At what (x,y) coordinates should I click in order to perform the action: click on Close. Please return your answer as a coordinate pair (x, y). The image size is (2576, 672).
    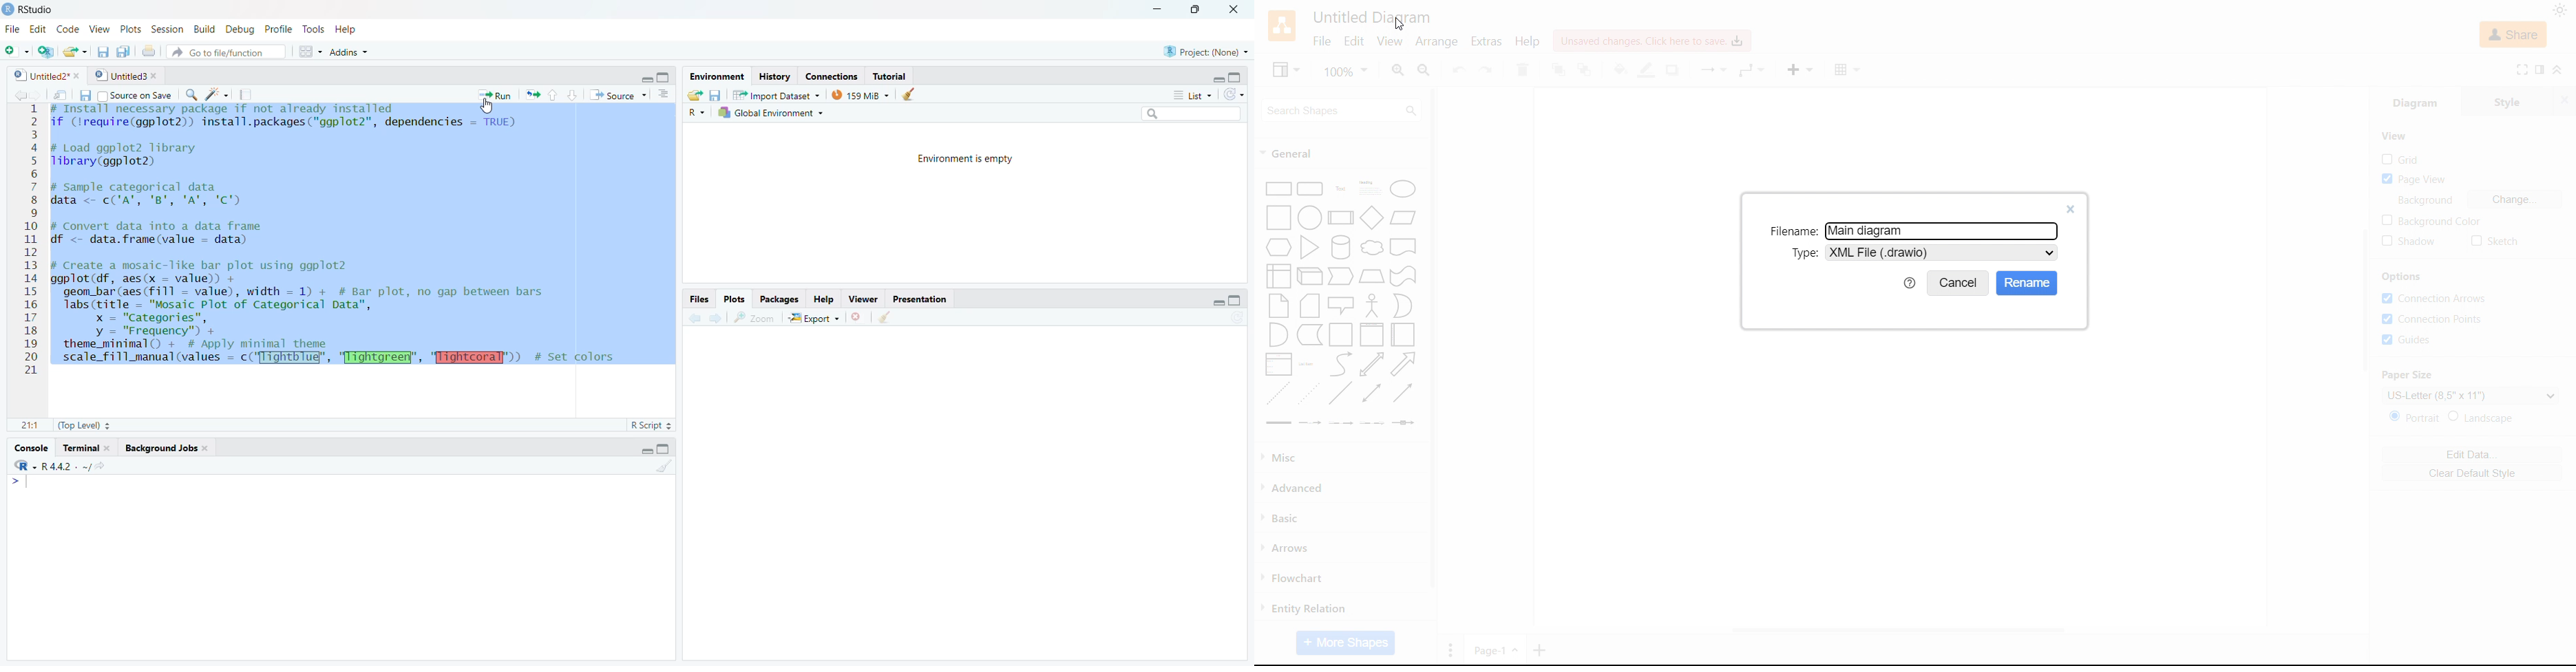
    Looking at the image, I should click on (1234, 11).